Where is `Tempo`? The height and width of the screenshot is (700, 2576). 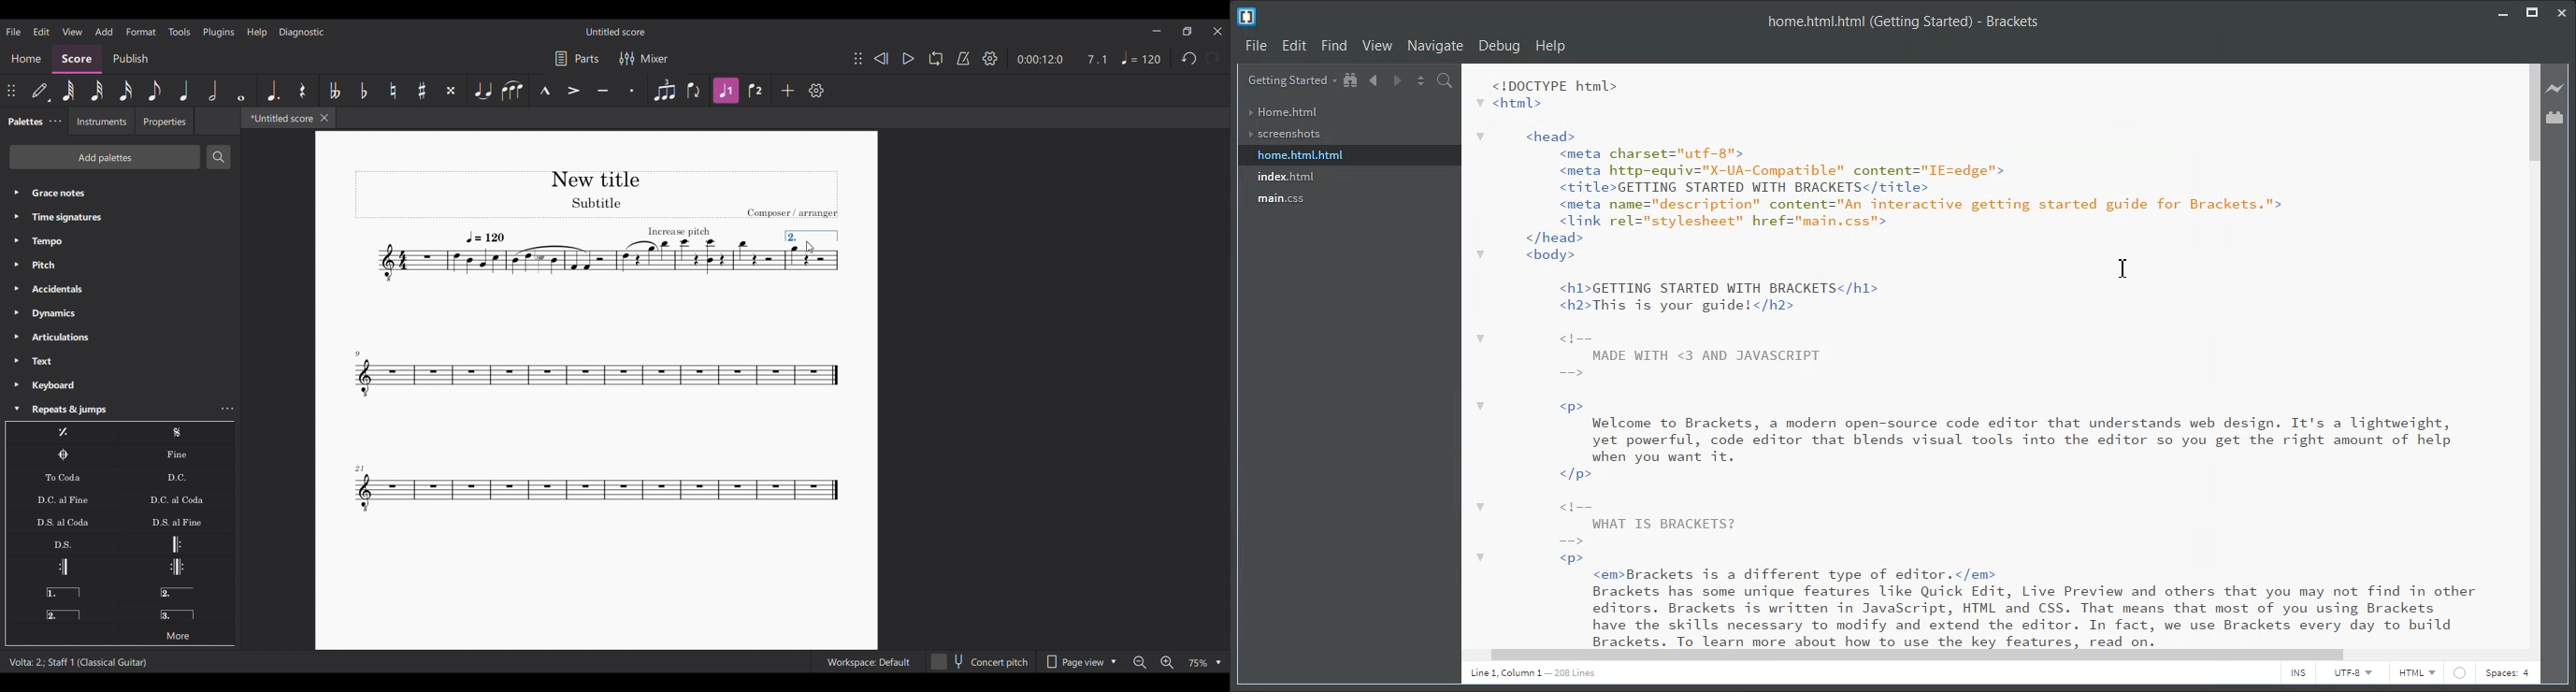 Tempo is located at coordinates (120, 242).